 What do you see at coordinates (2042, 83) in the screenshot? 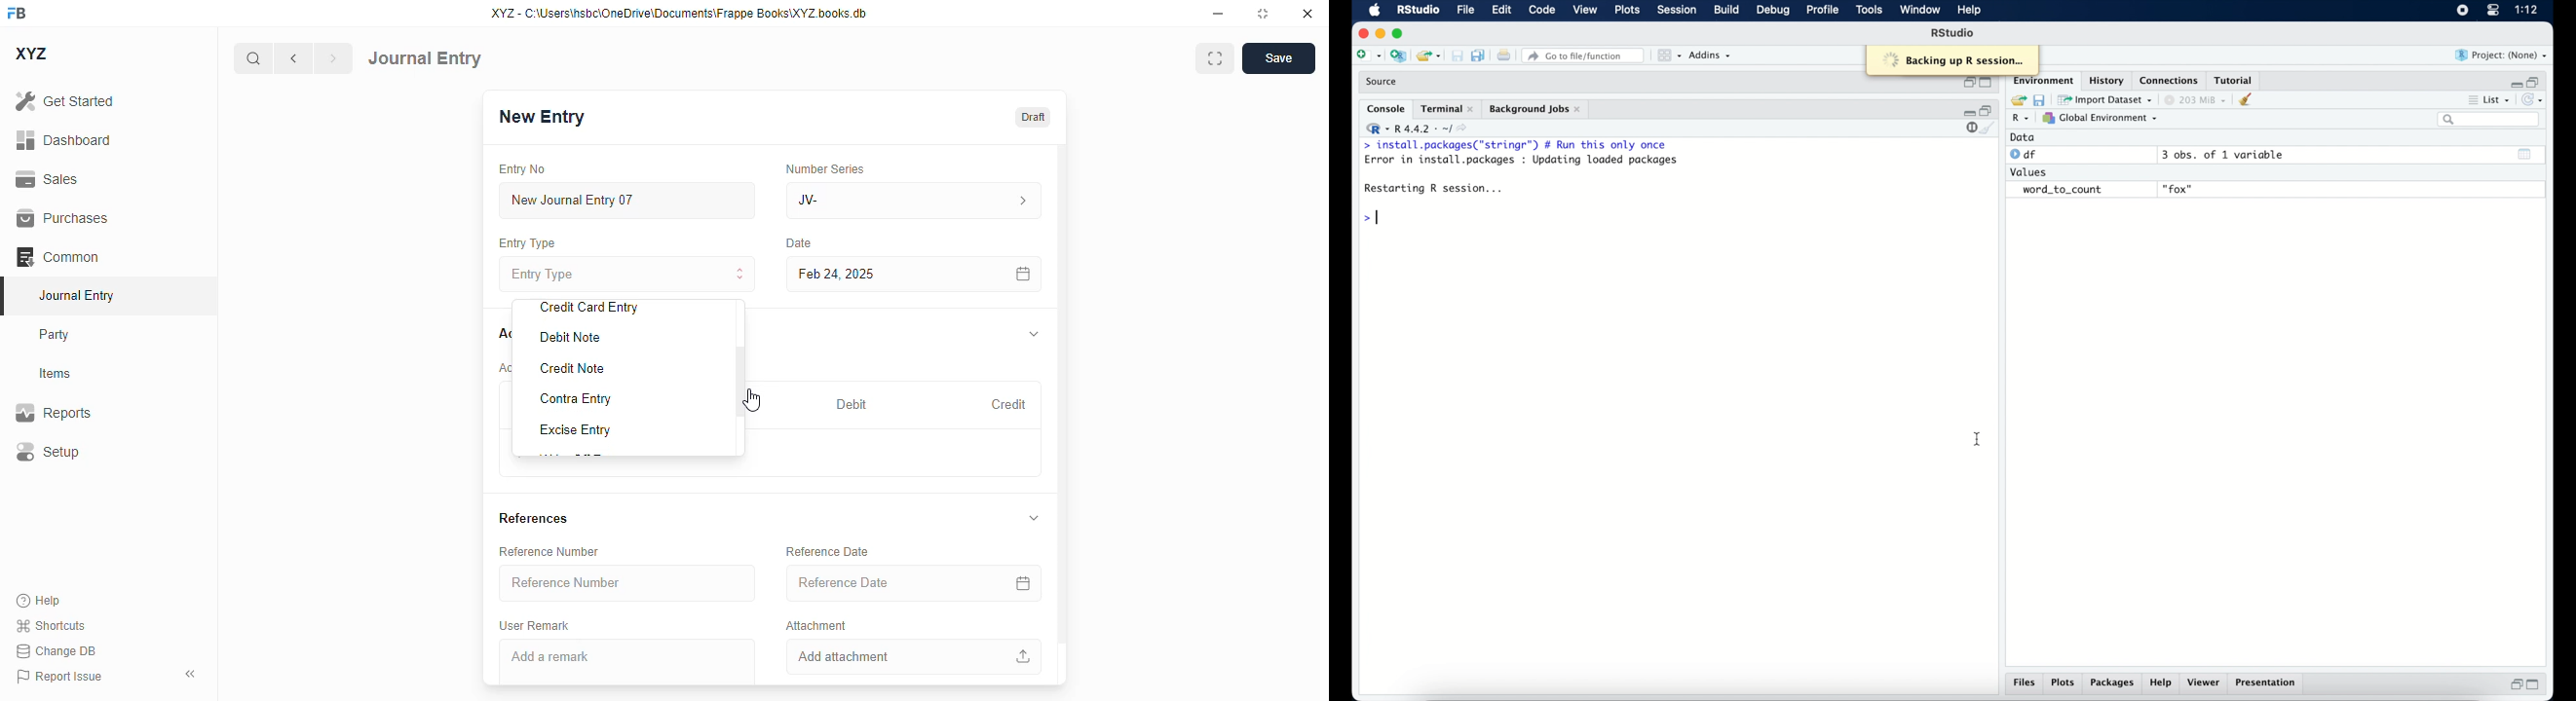
I see `environment` at bounding box center [2042, 83].